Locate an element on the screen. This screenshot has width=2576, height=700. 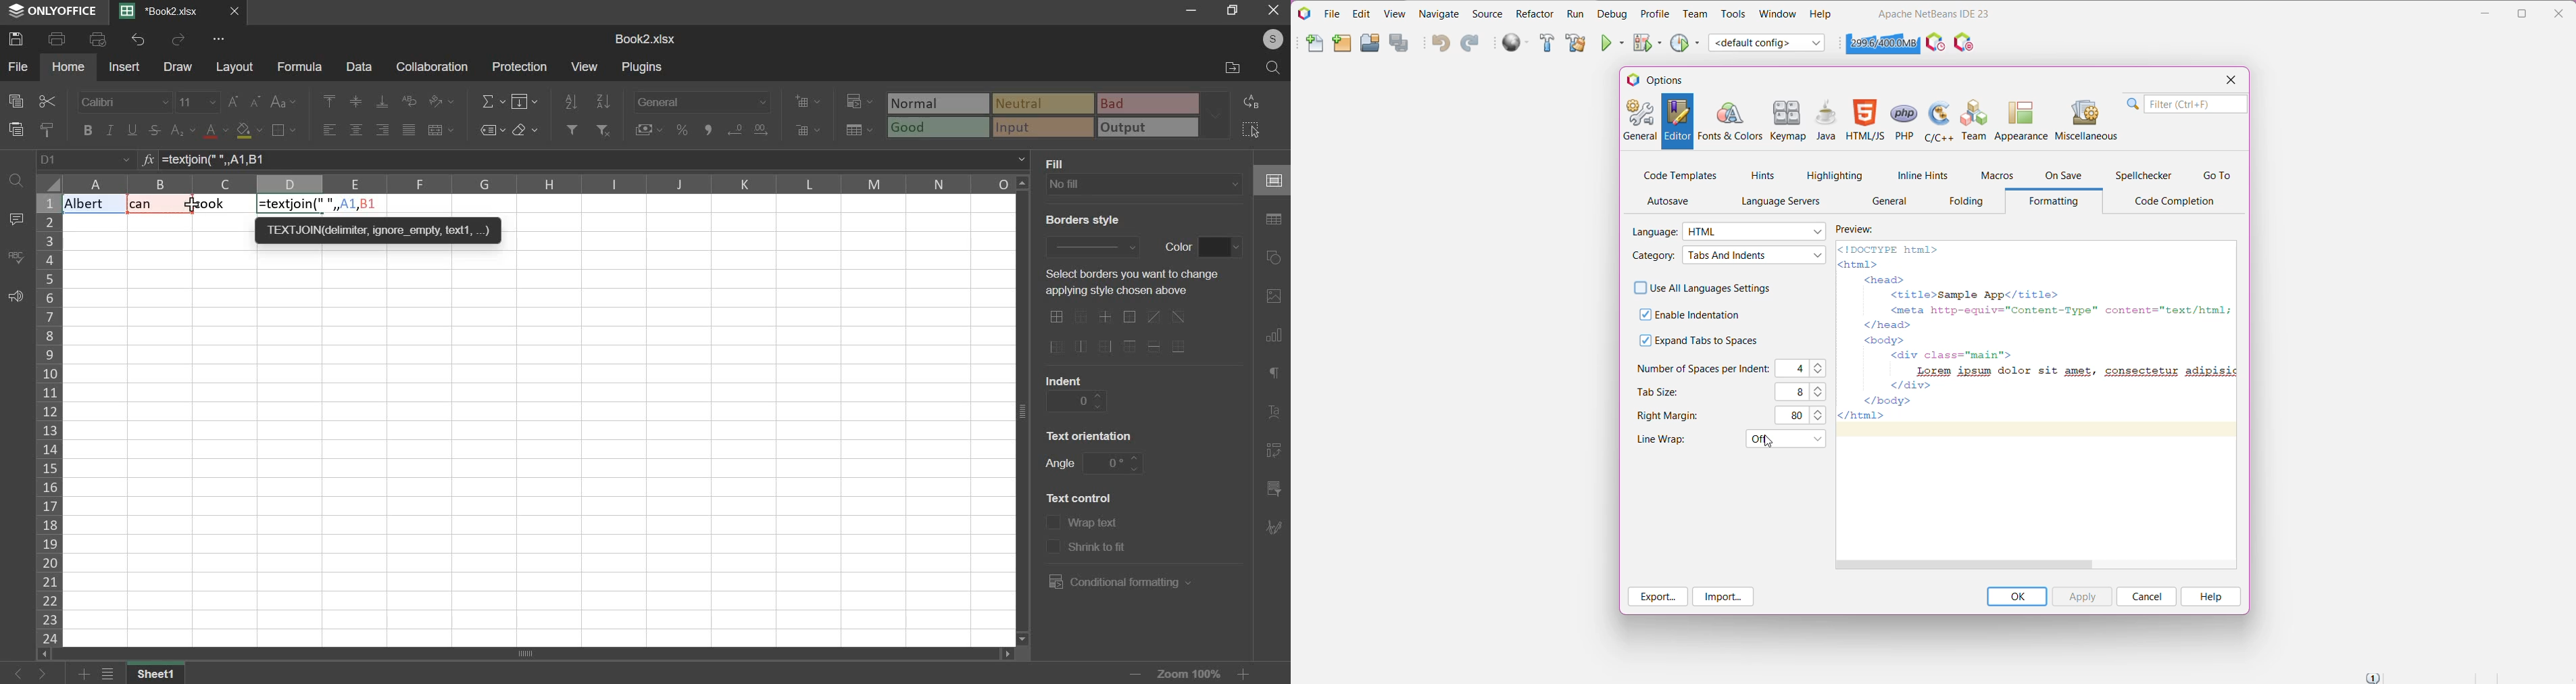
formula is located at coordinates (299, 68).